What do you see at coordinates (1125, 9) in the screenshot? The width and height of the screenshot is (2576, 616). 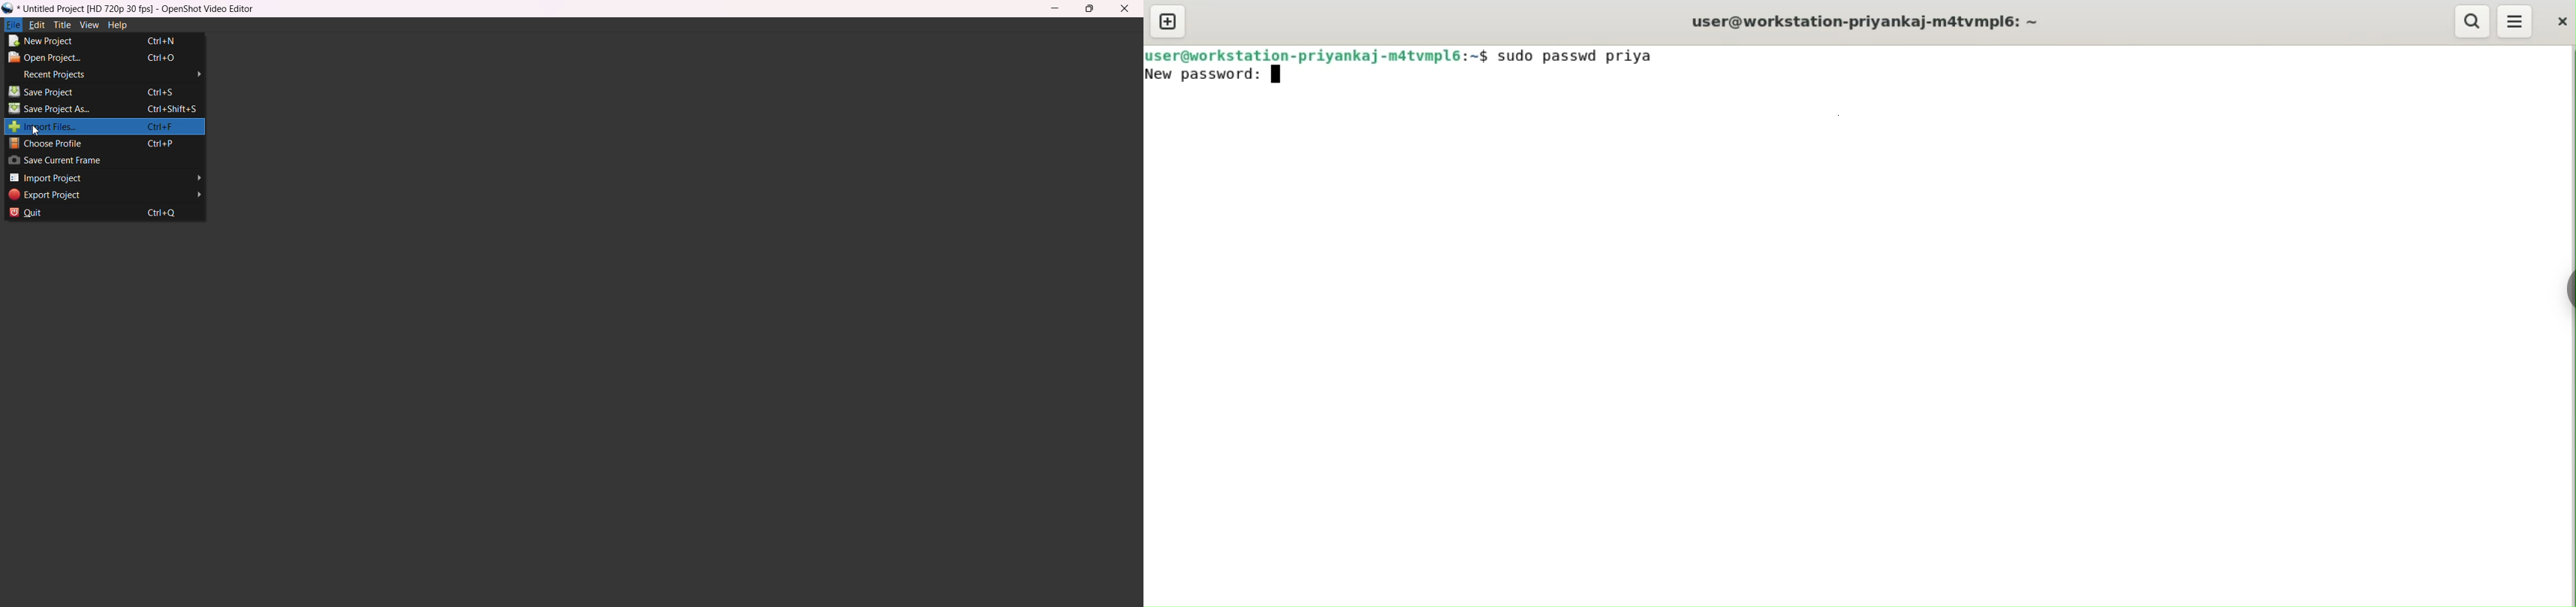 I see `close` at bounding box center [1125, 9].